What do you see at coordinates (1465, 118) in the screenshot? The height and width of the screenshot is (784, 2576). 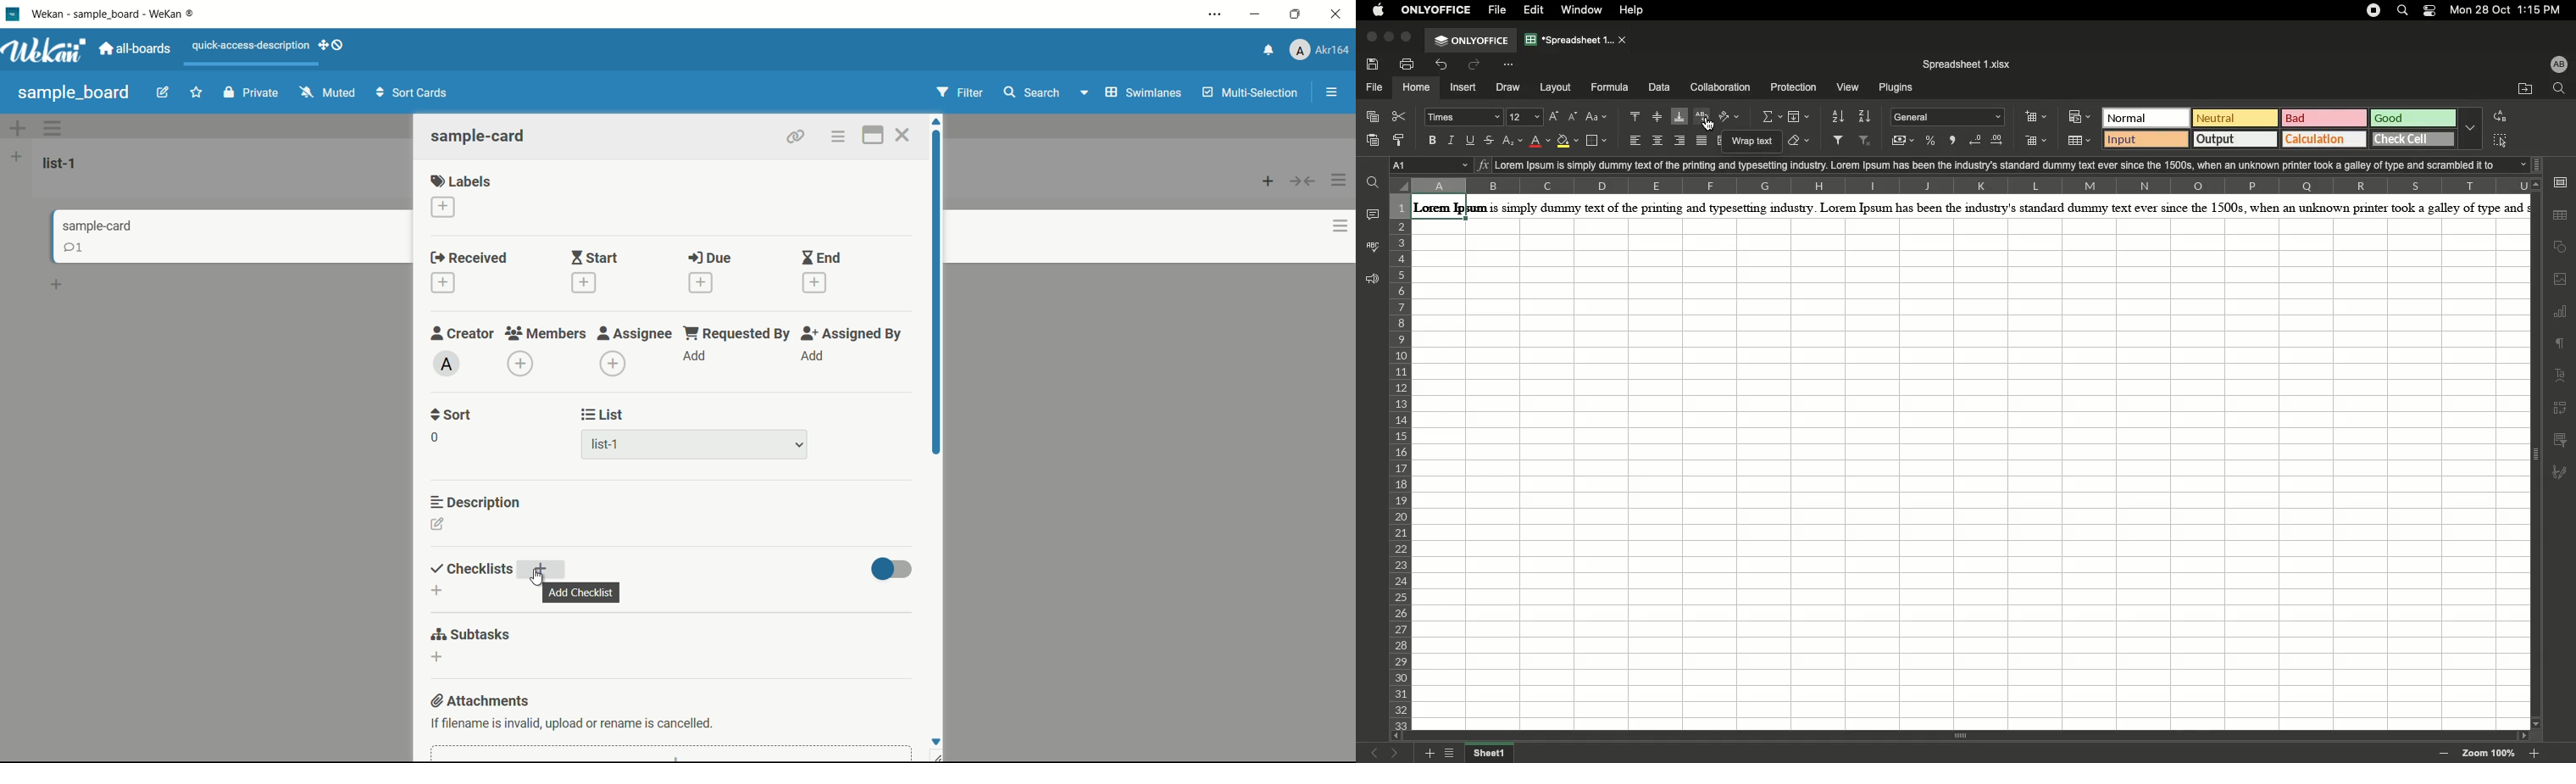 I see `Font` at bounding box center [1465, 118].